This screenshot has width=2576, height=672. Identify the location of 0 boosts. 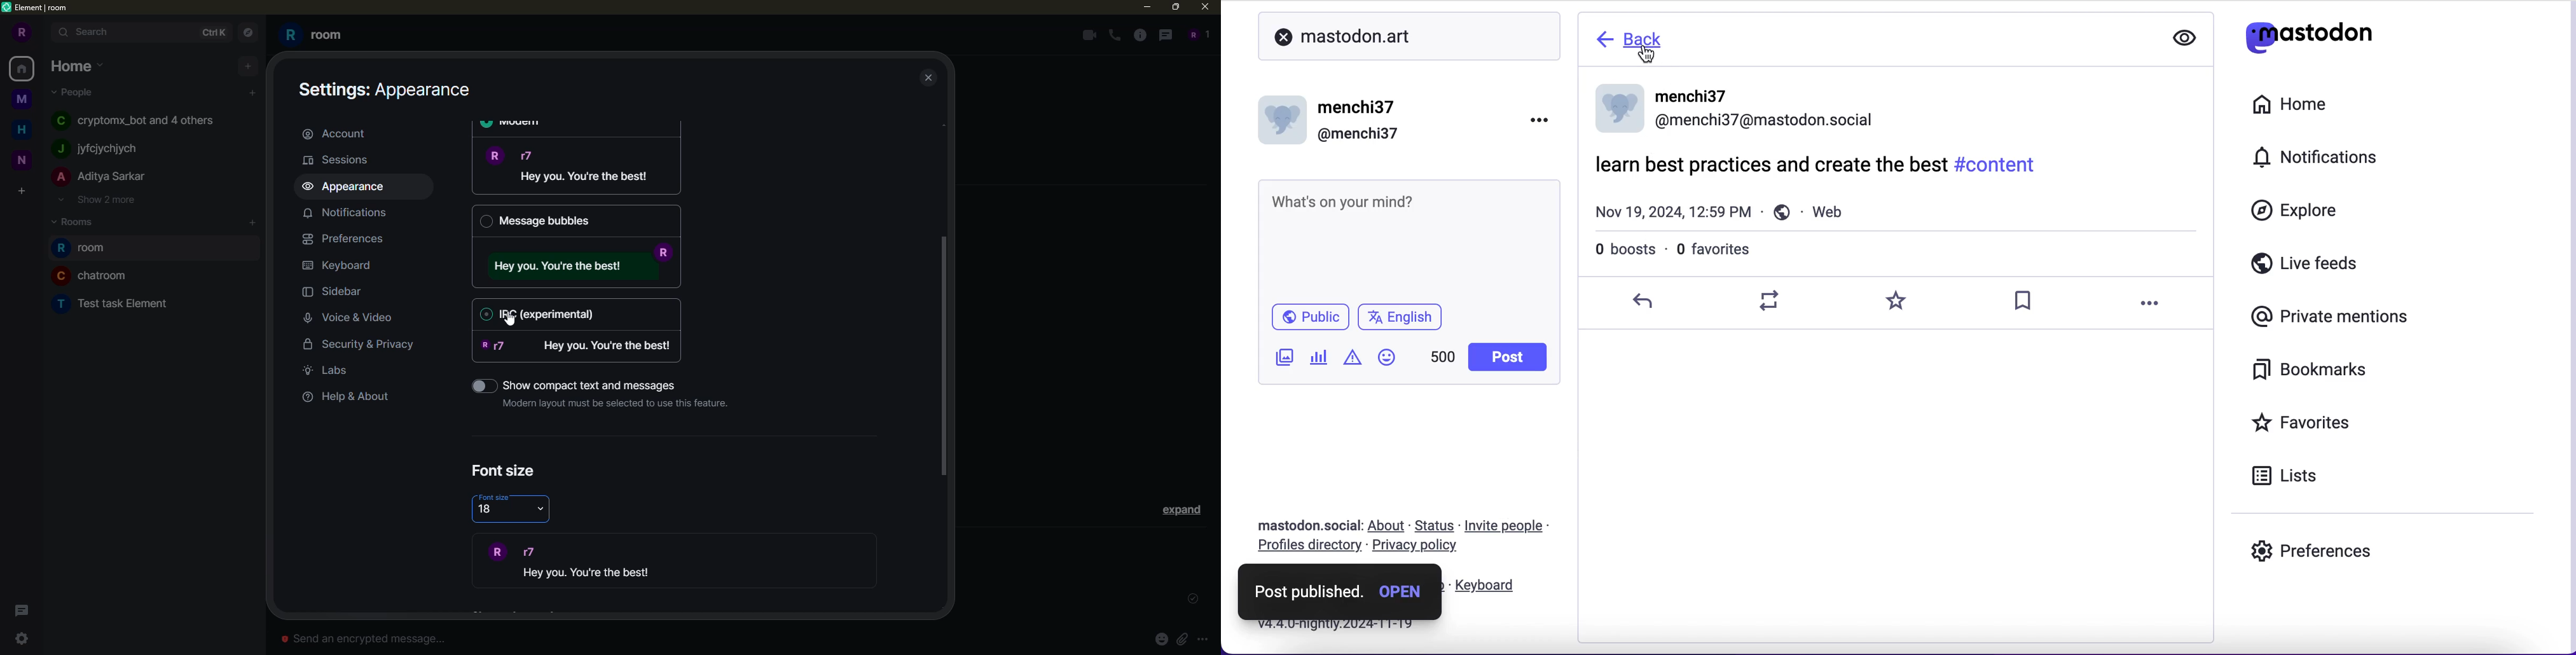
(1629, 251).